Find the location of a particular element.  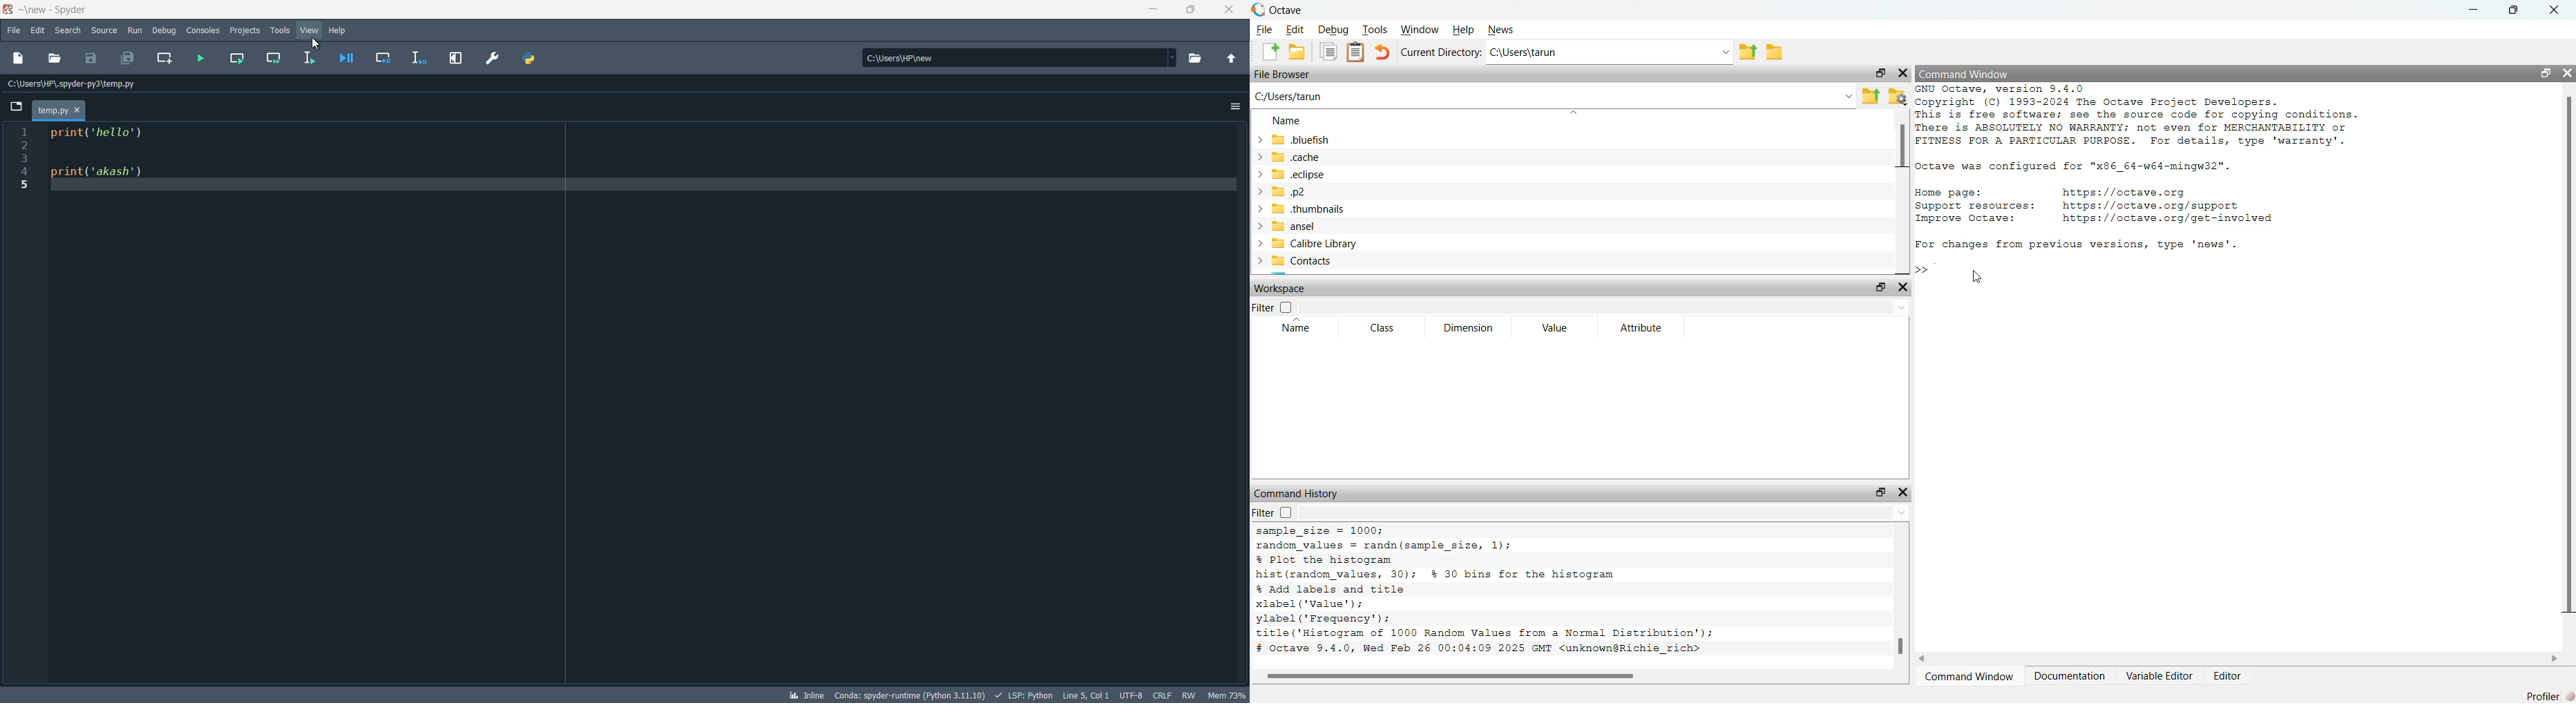

Edit is located at coordinates (1295, 30).